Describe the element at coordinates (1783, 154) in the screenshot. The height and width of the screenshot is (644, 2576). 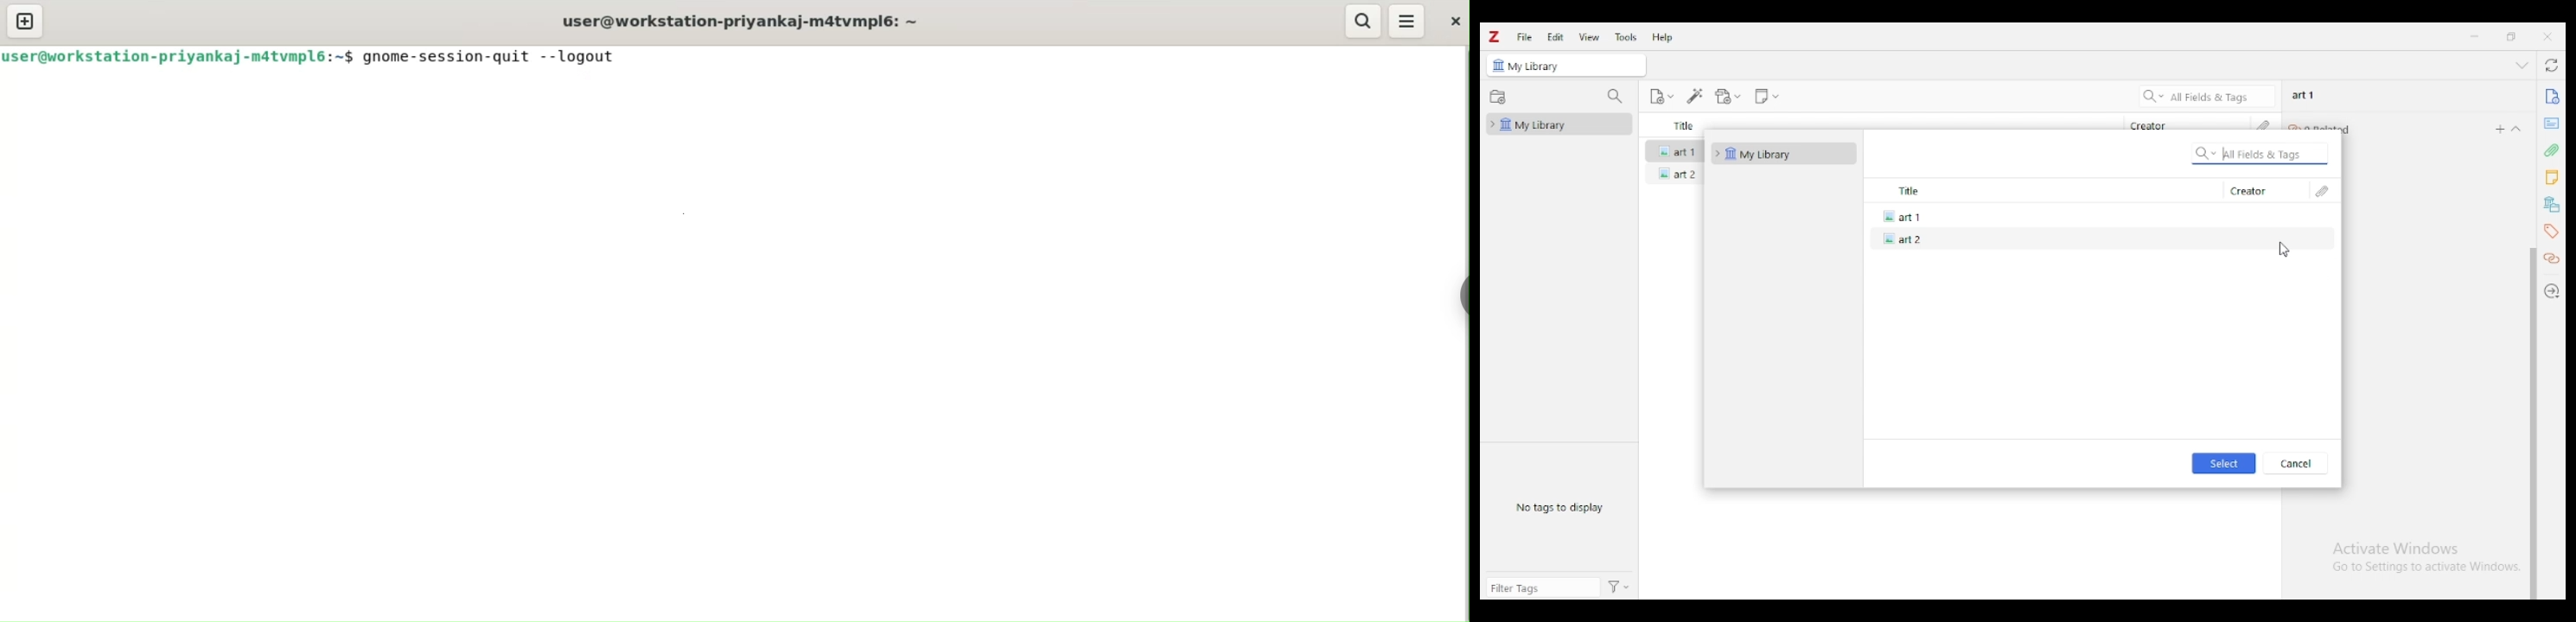
I see `my library` at that location.